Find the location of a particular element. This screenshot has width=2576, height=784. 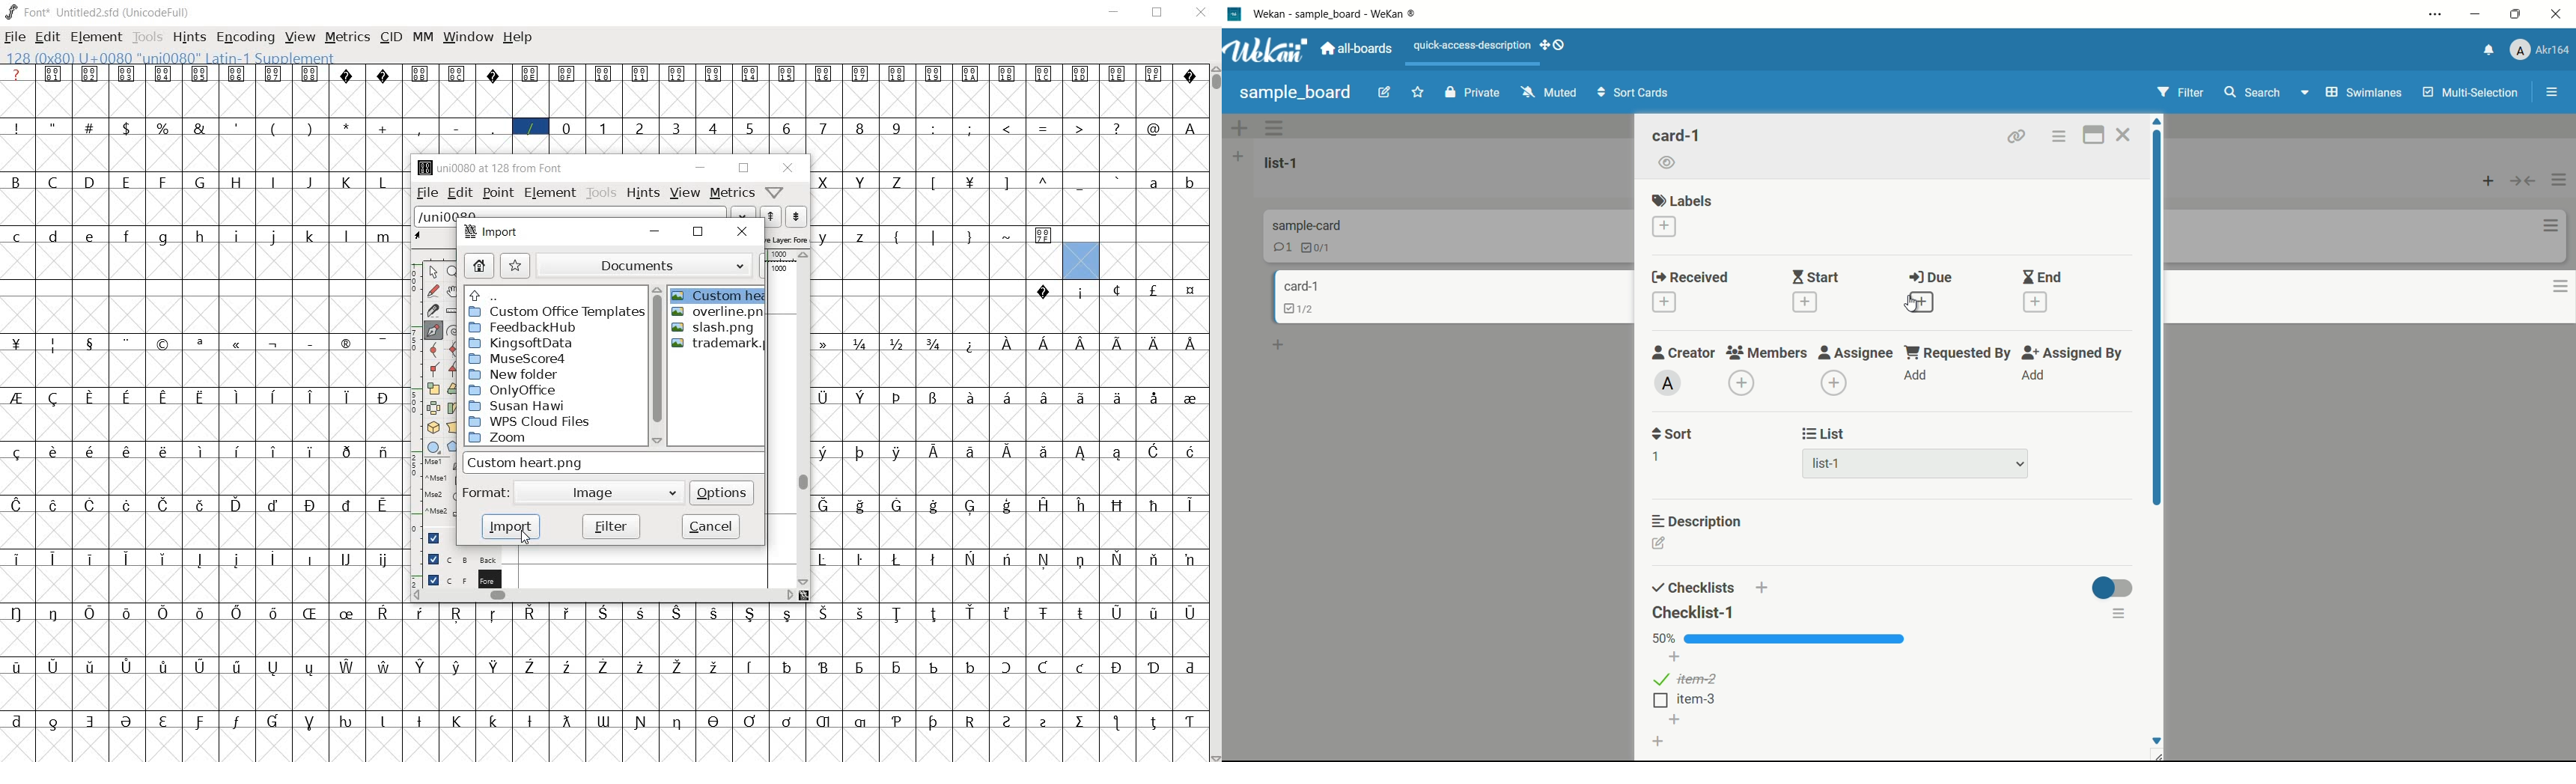

scrollbar is located at coordinates (602, 597).